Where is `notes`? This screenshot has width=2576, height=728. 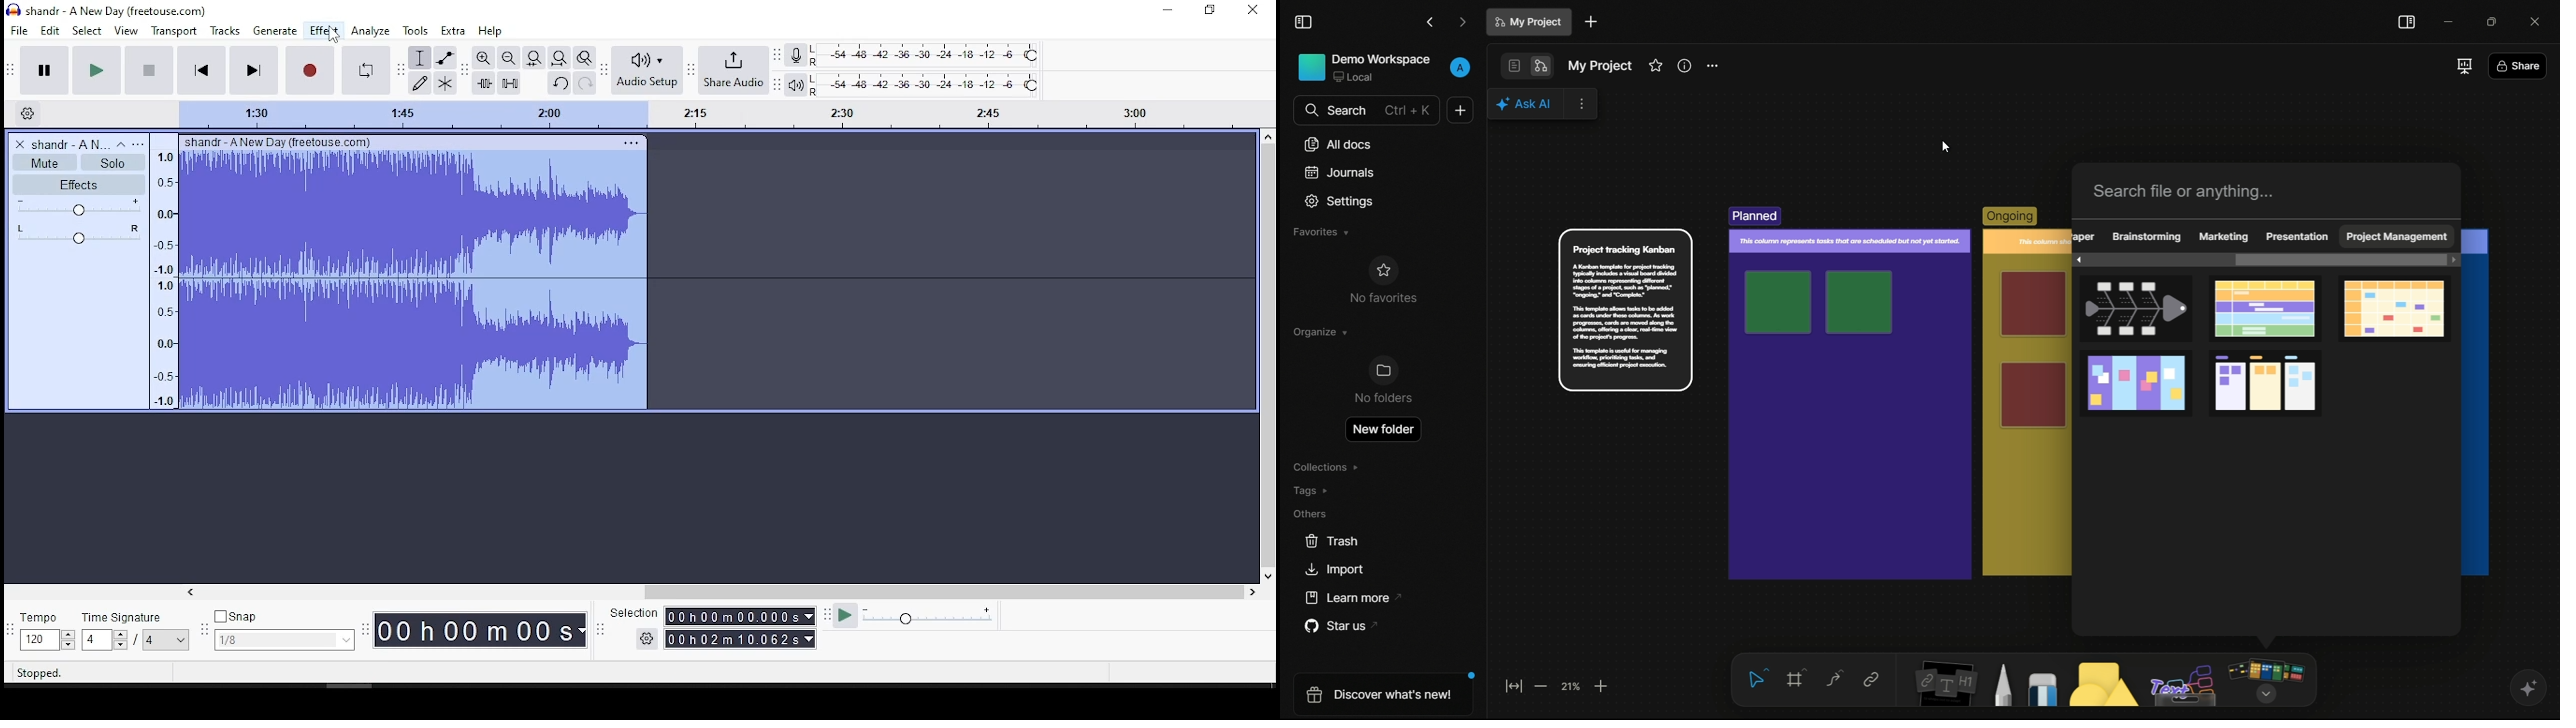 notes is located at coordinates (1945, 683).